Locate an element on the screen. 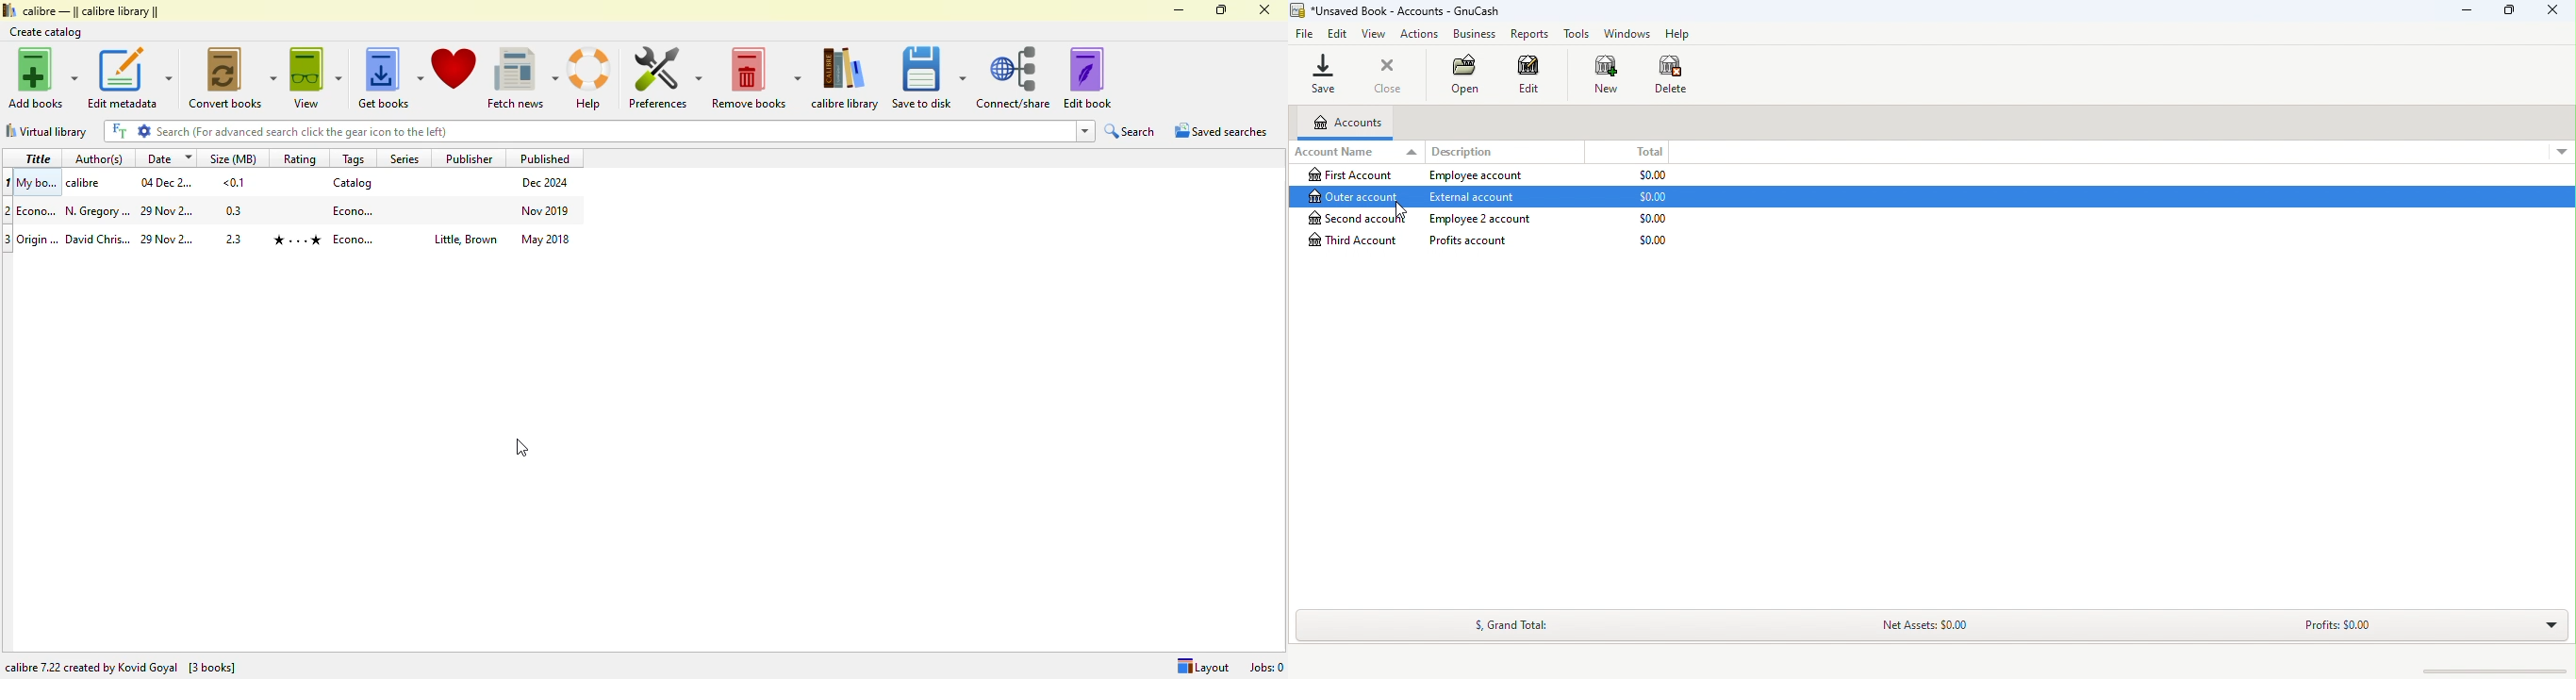  Grand total is located at coordinates (1507, 623).